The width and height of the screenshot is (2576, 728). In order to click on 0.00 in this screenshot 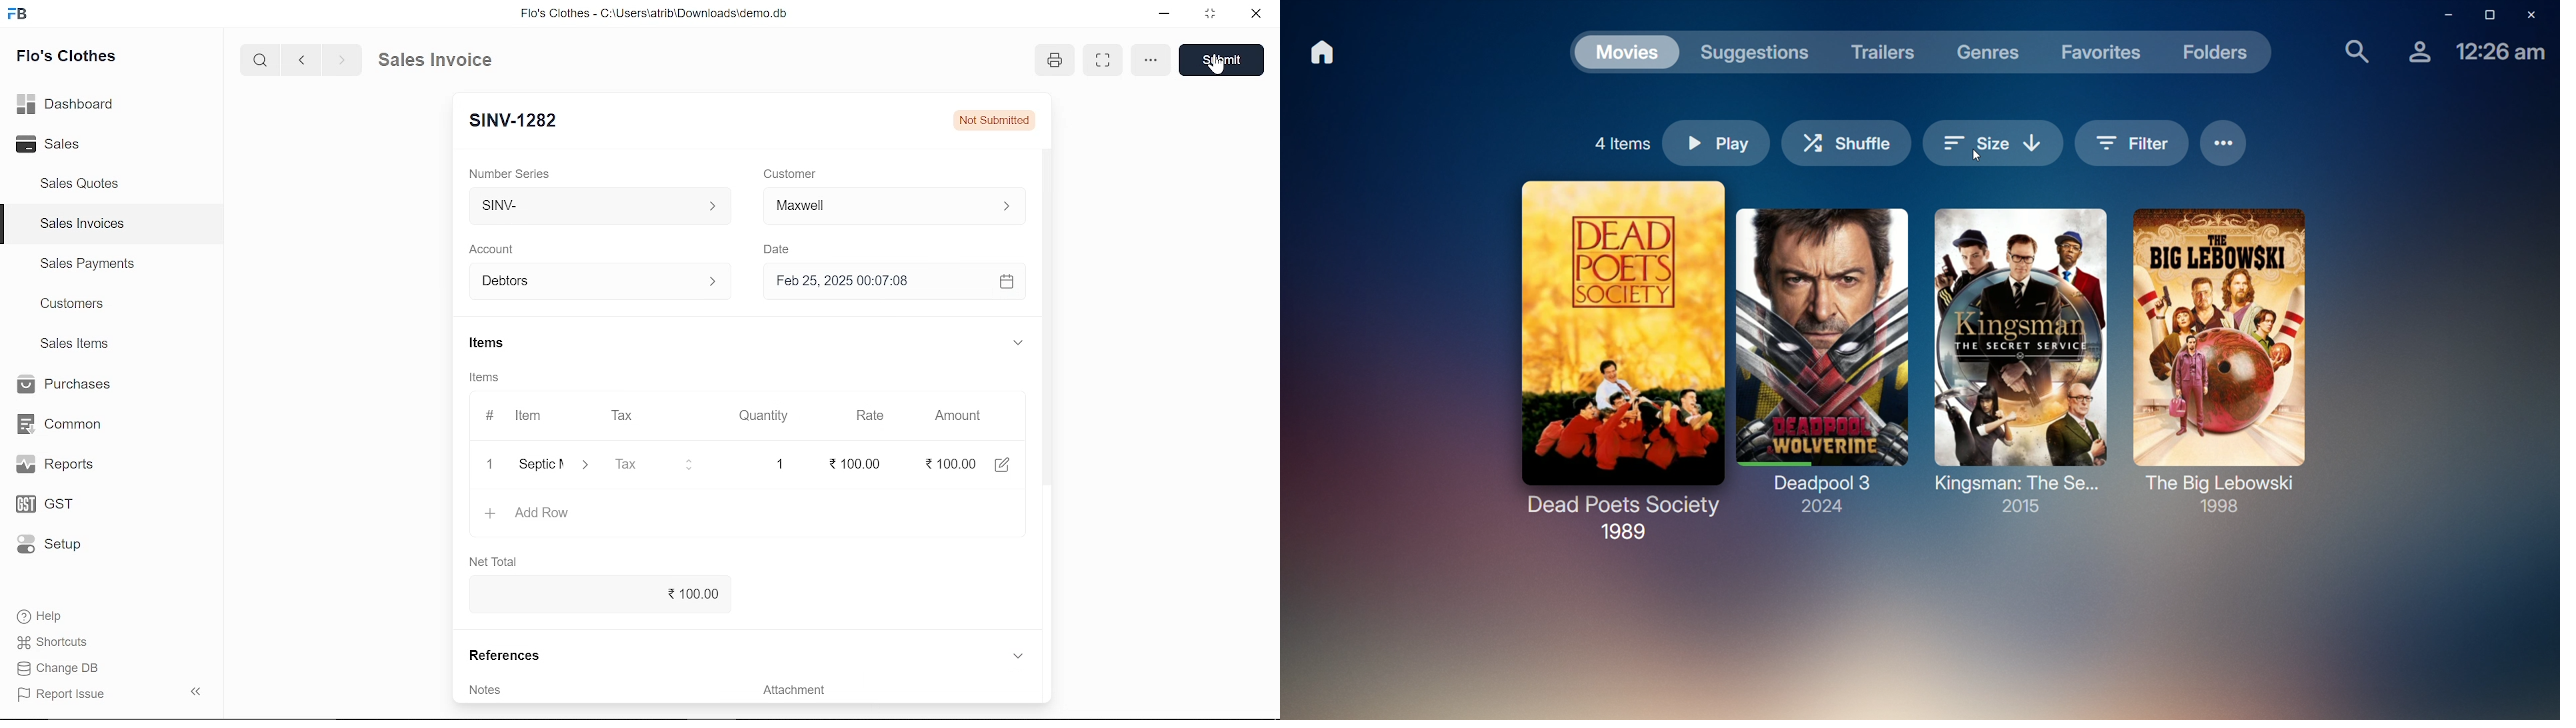, I will do `click(597, 593)`.